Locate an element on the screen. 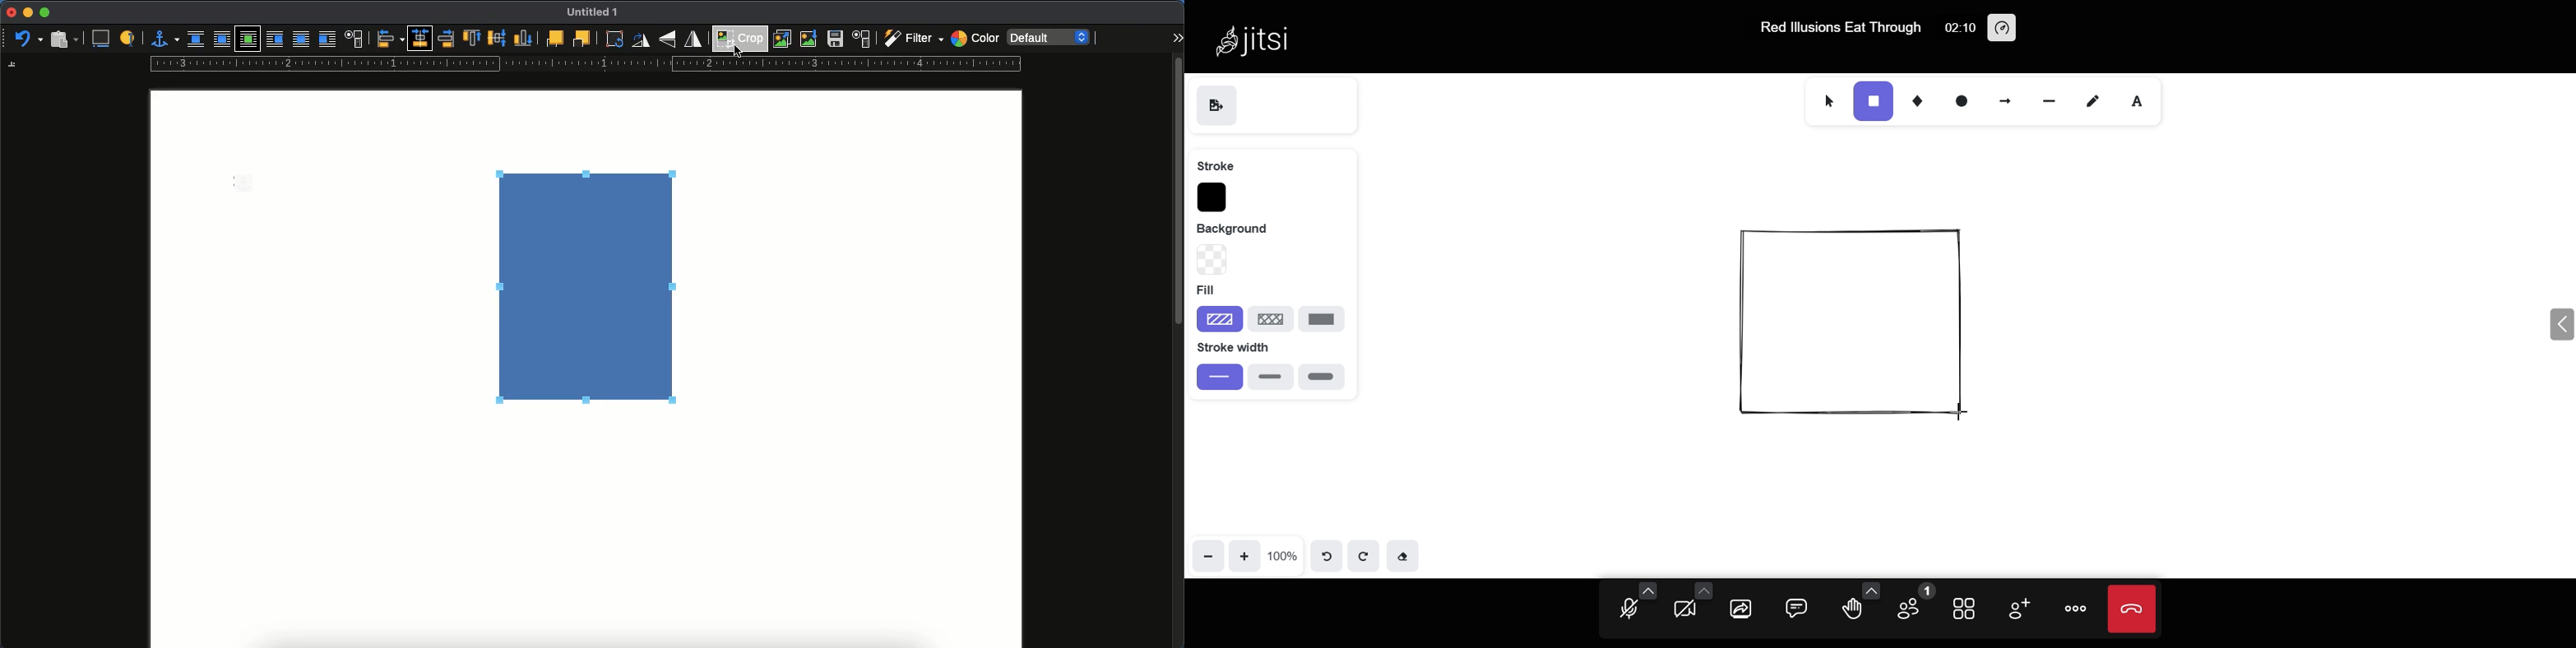 This screenshot has height=672, width=2576. page is located at coordinates (586, 540).